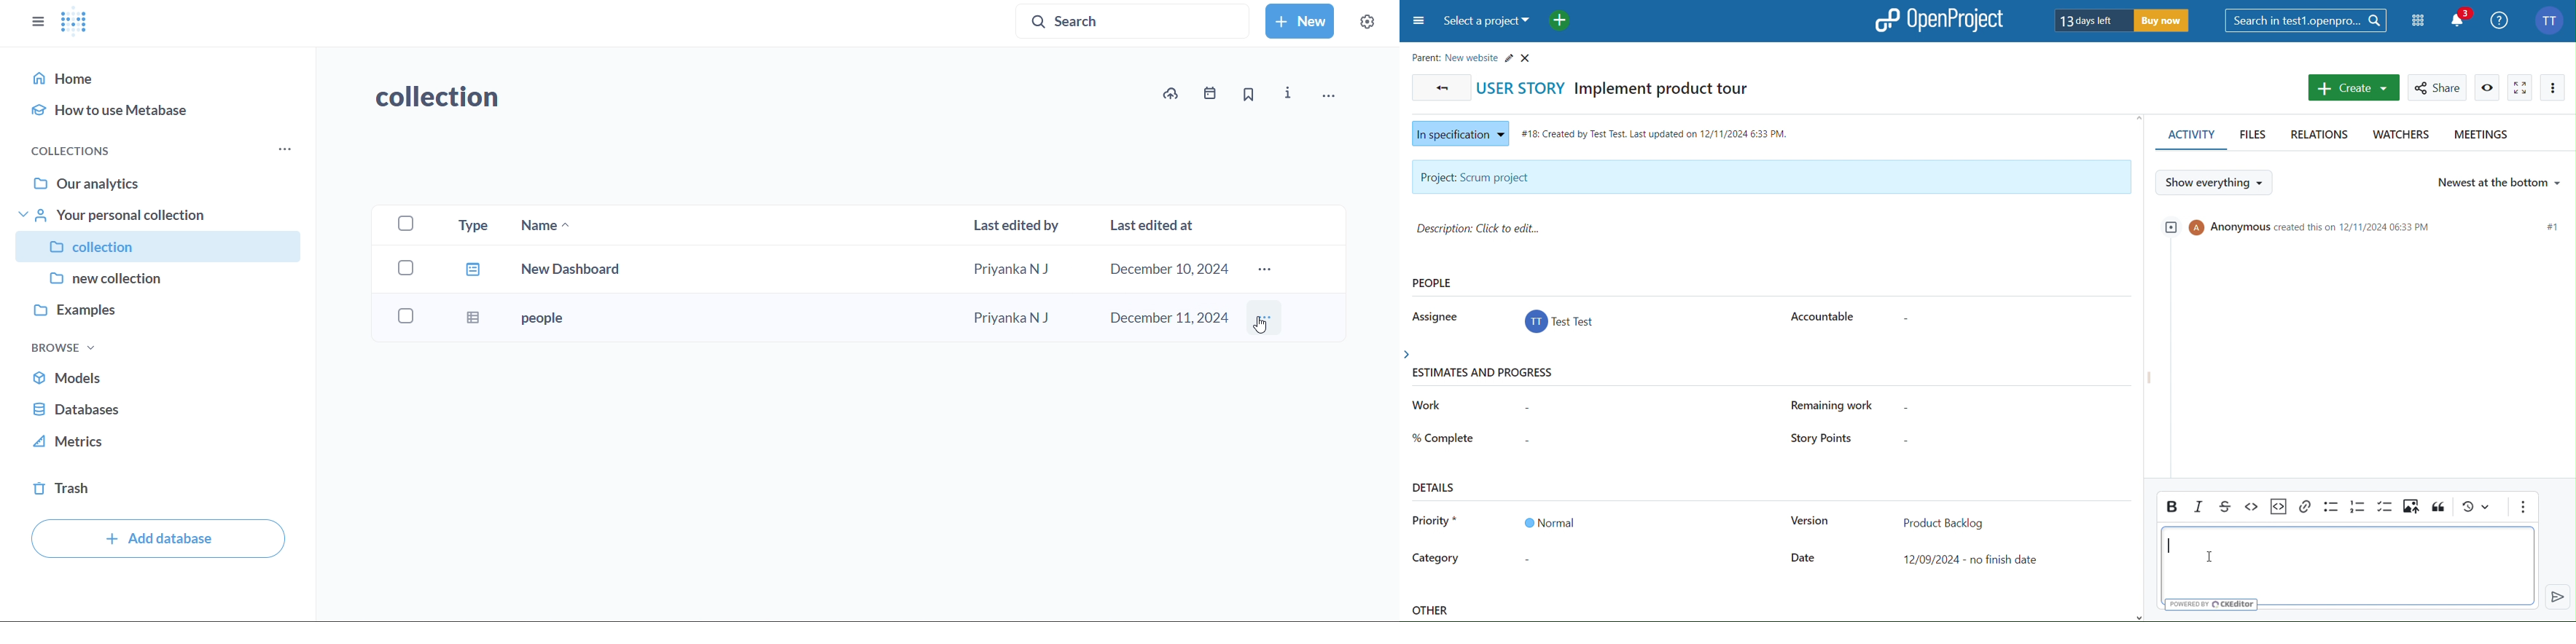 This screenshot has height=644, width=2576. What do you see at coordinates (2348, 568) in the screenshot?
I see `Textbox` at bounding box center [2348, 568].